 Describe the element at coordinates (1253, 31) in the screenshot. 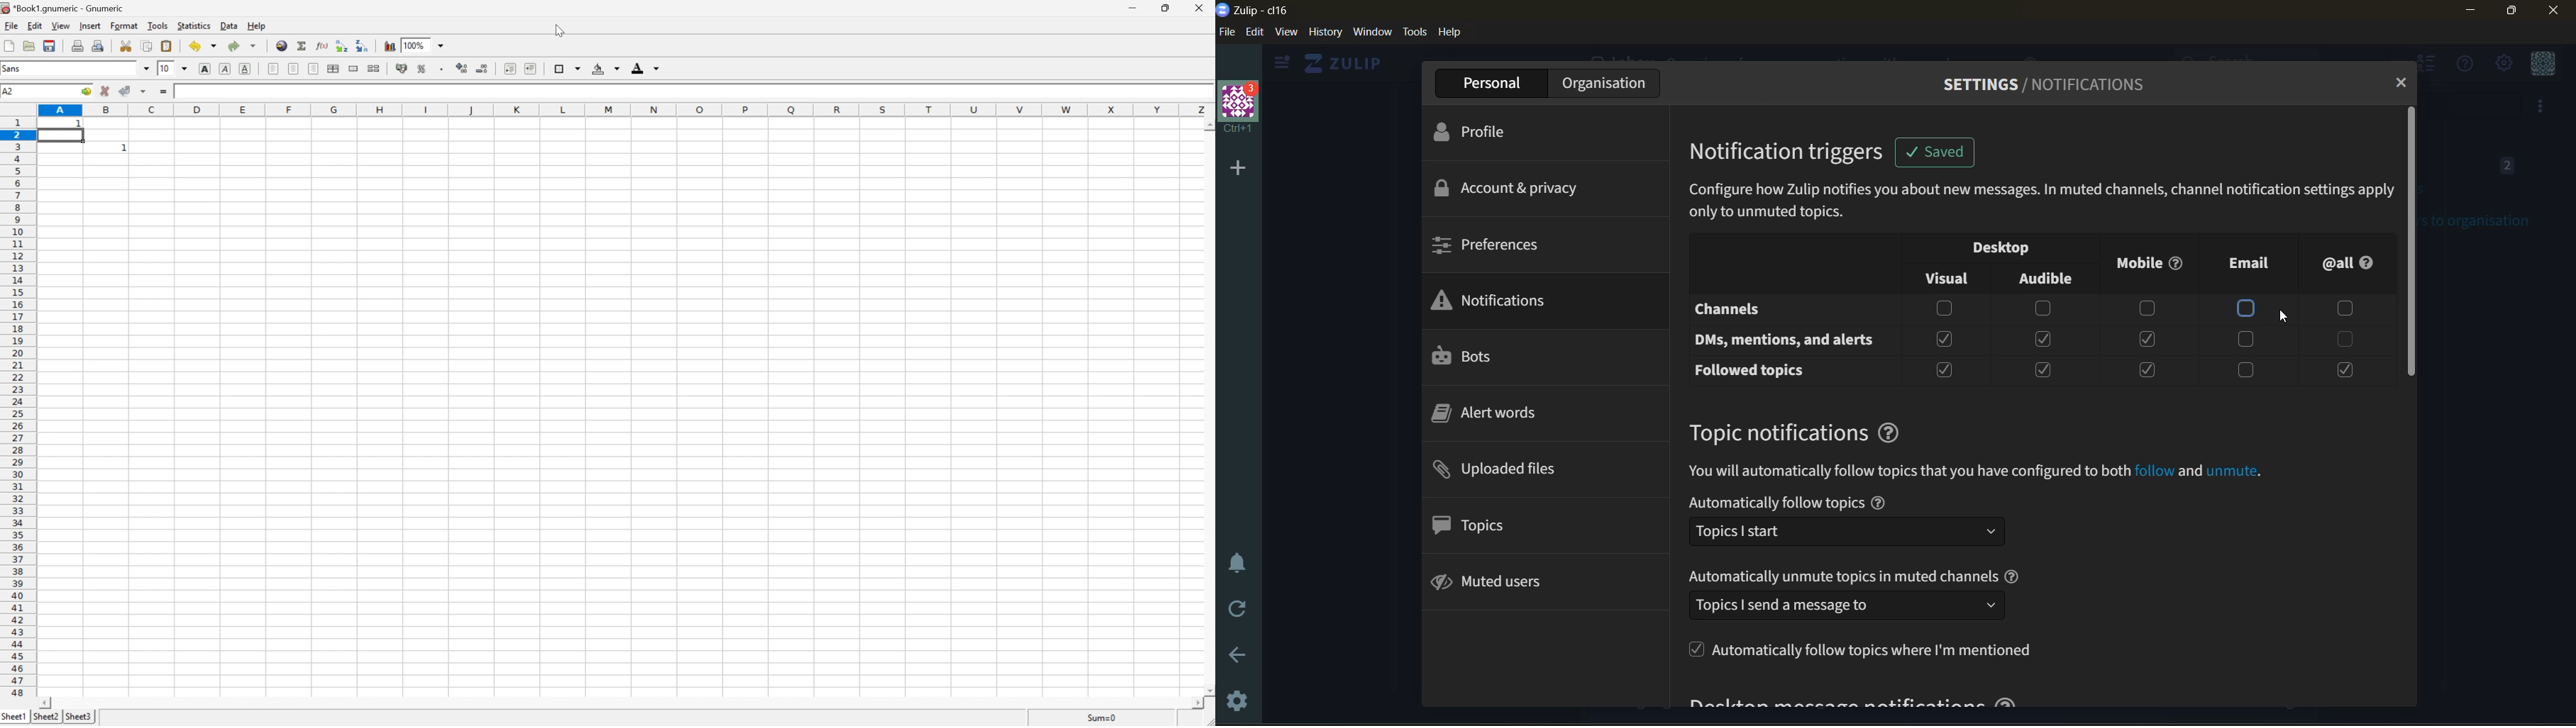

I see `edit` at that location.